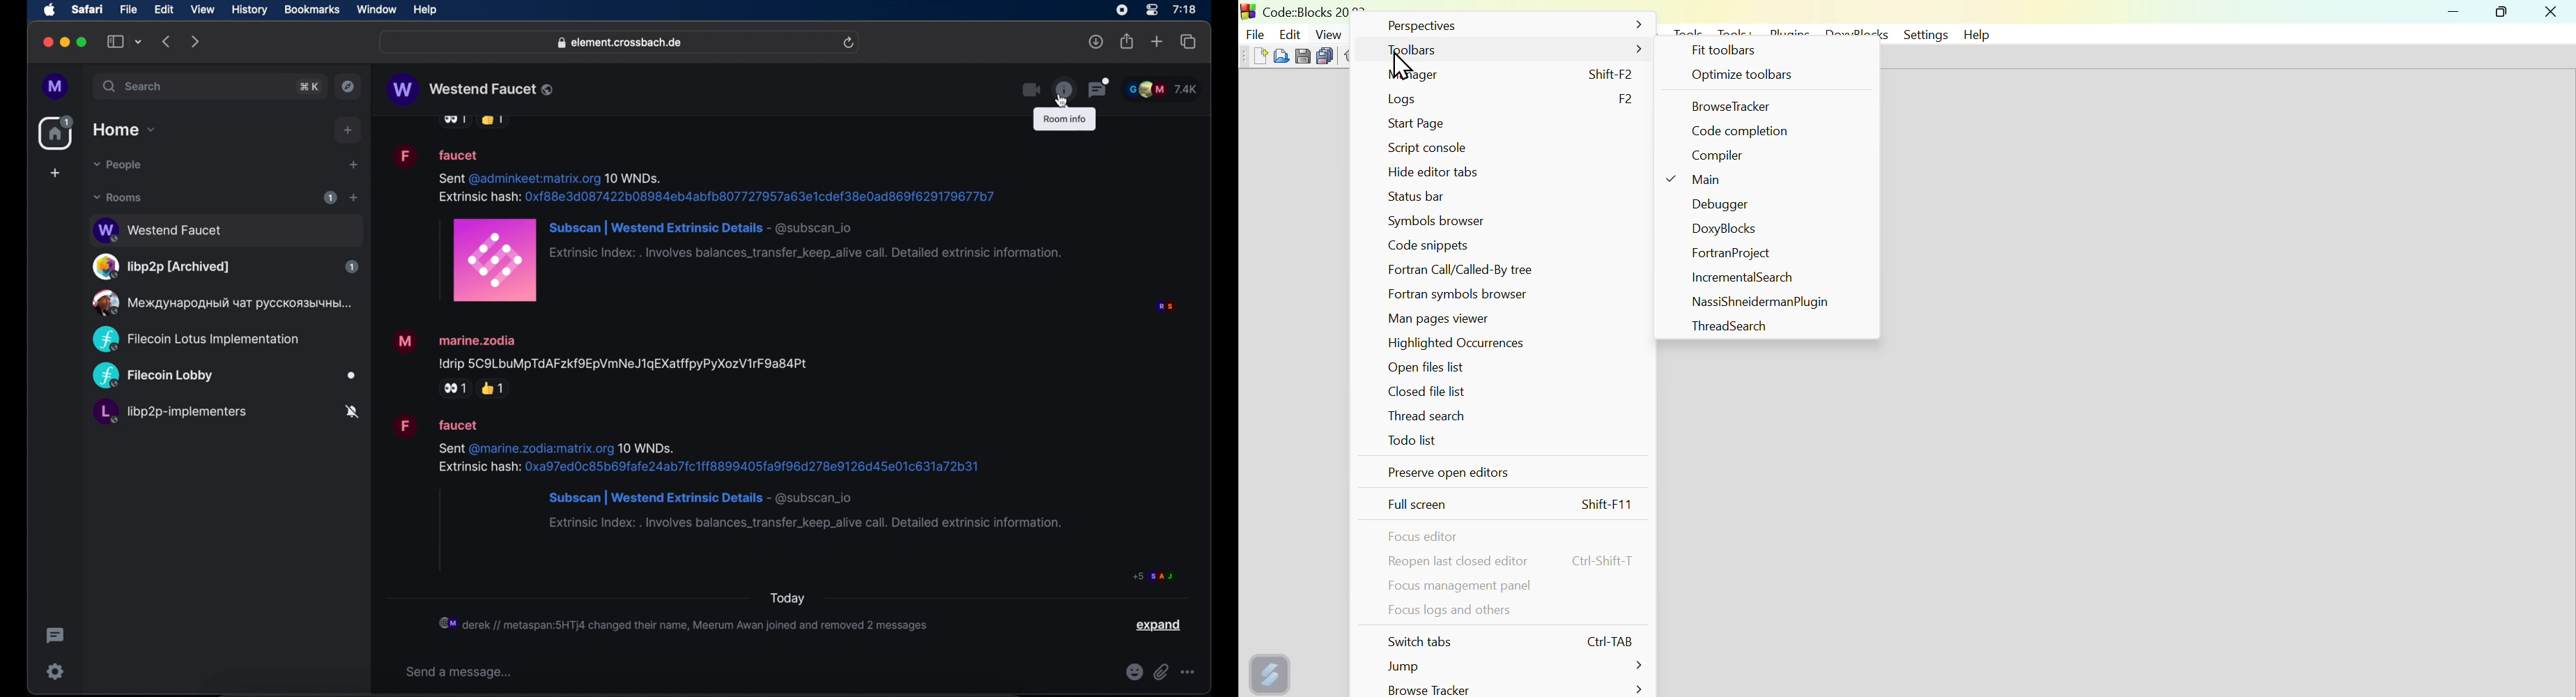  What do you see at coordinates (1513, 52) in the screenshot?
I see `Toolbars` at bounding box center [1513, 52].